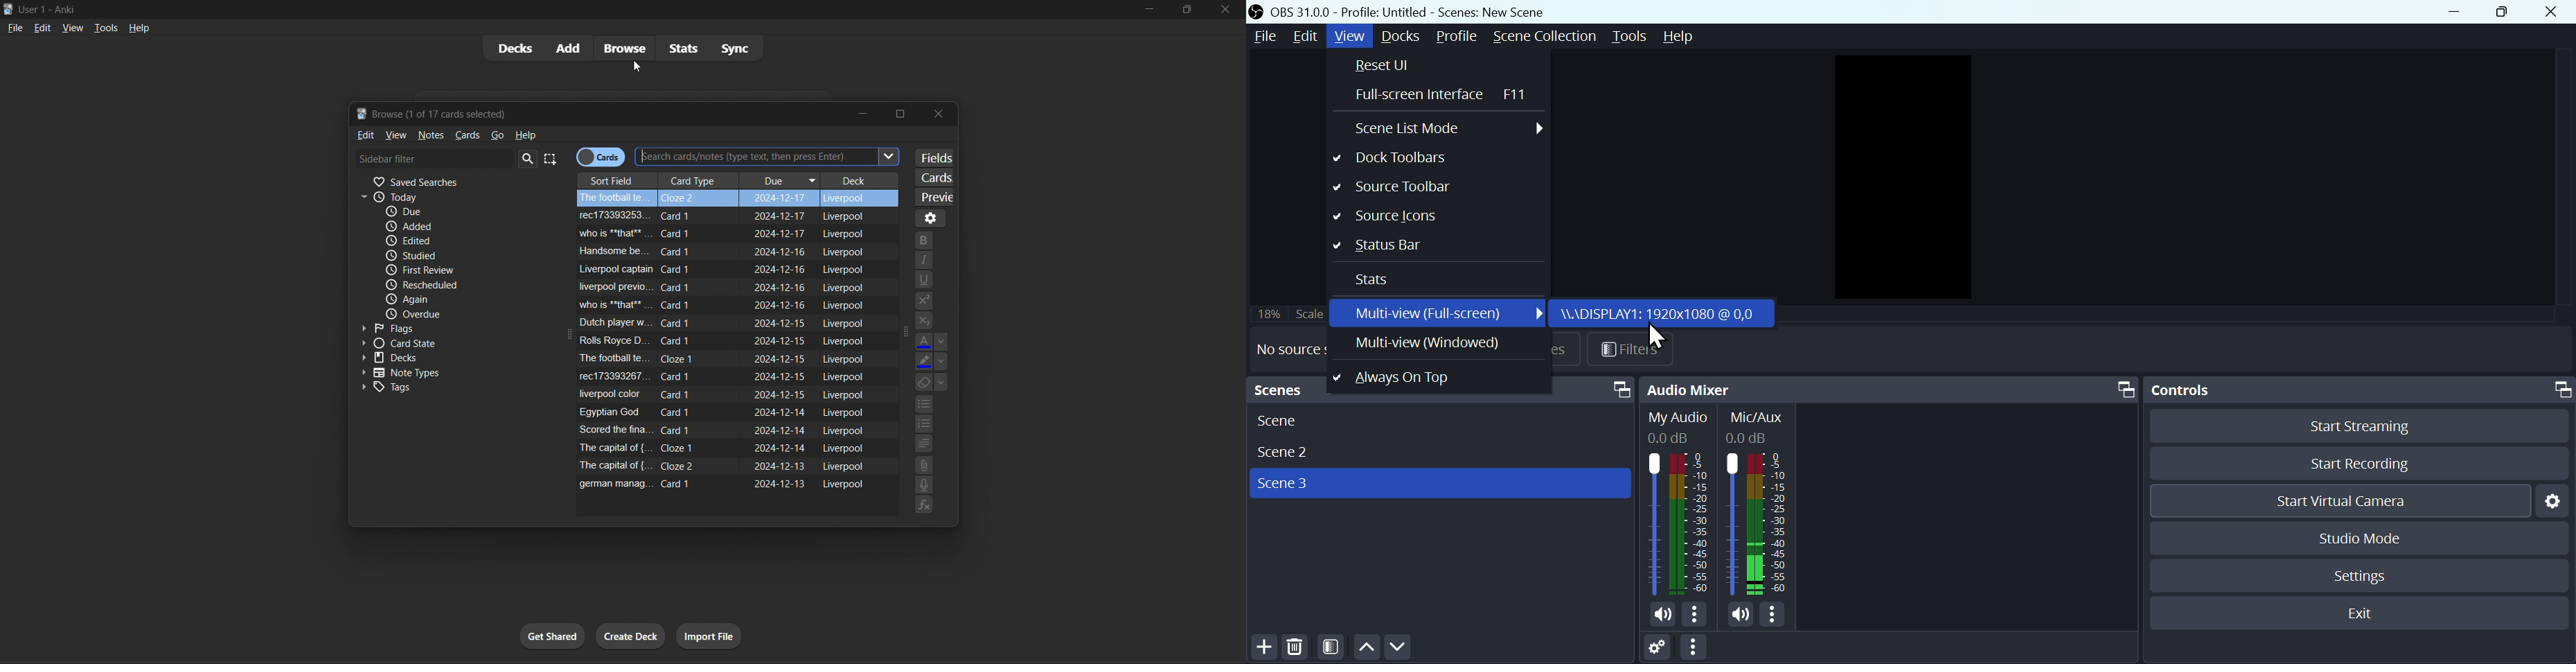 The width and height of the screenshot is (2576, 672). I want to click on (un)mute, so click(1662, 615).